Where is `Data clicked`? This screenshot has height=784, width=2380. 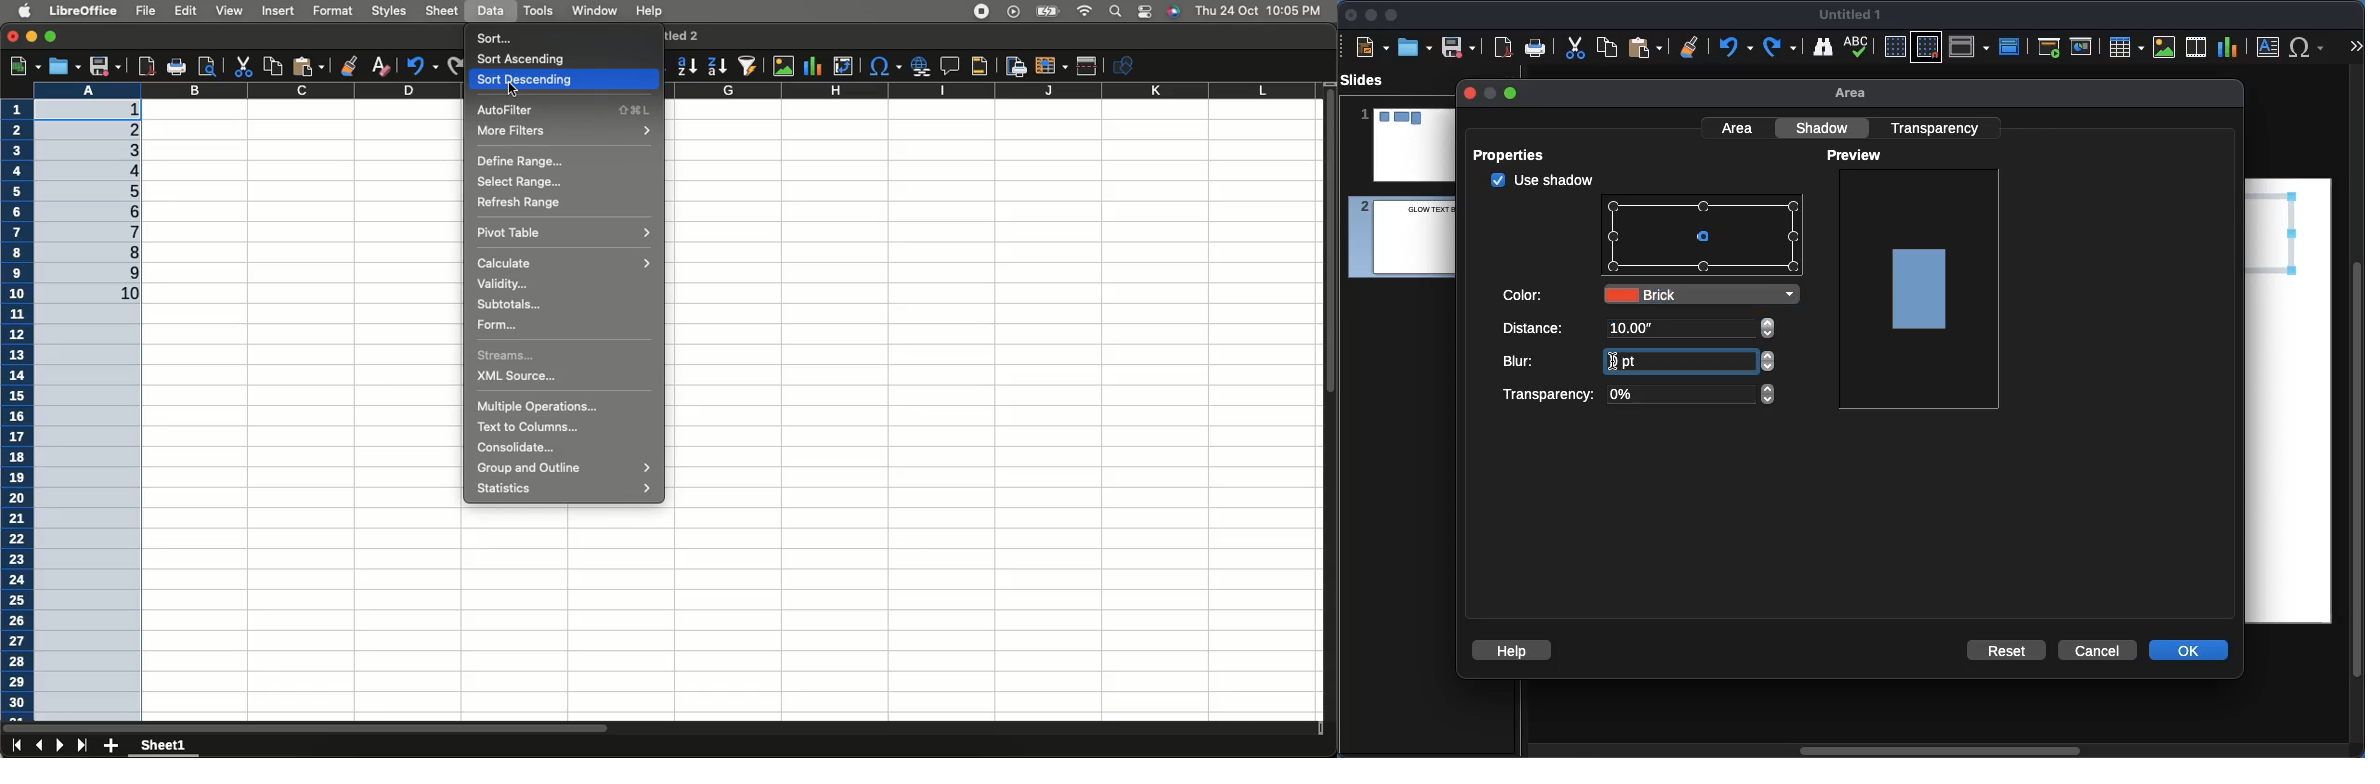 Data clicked is located at coordinates (491, 11).